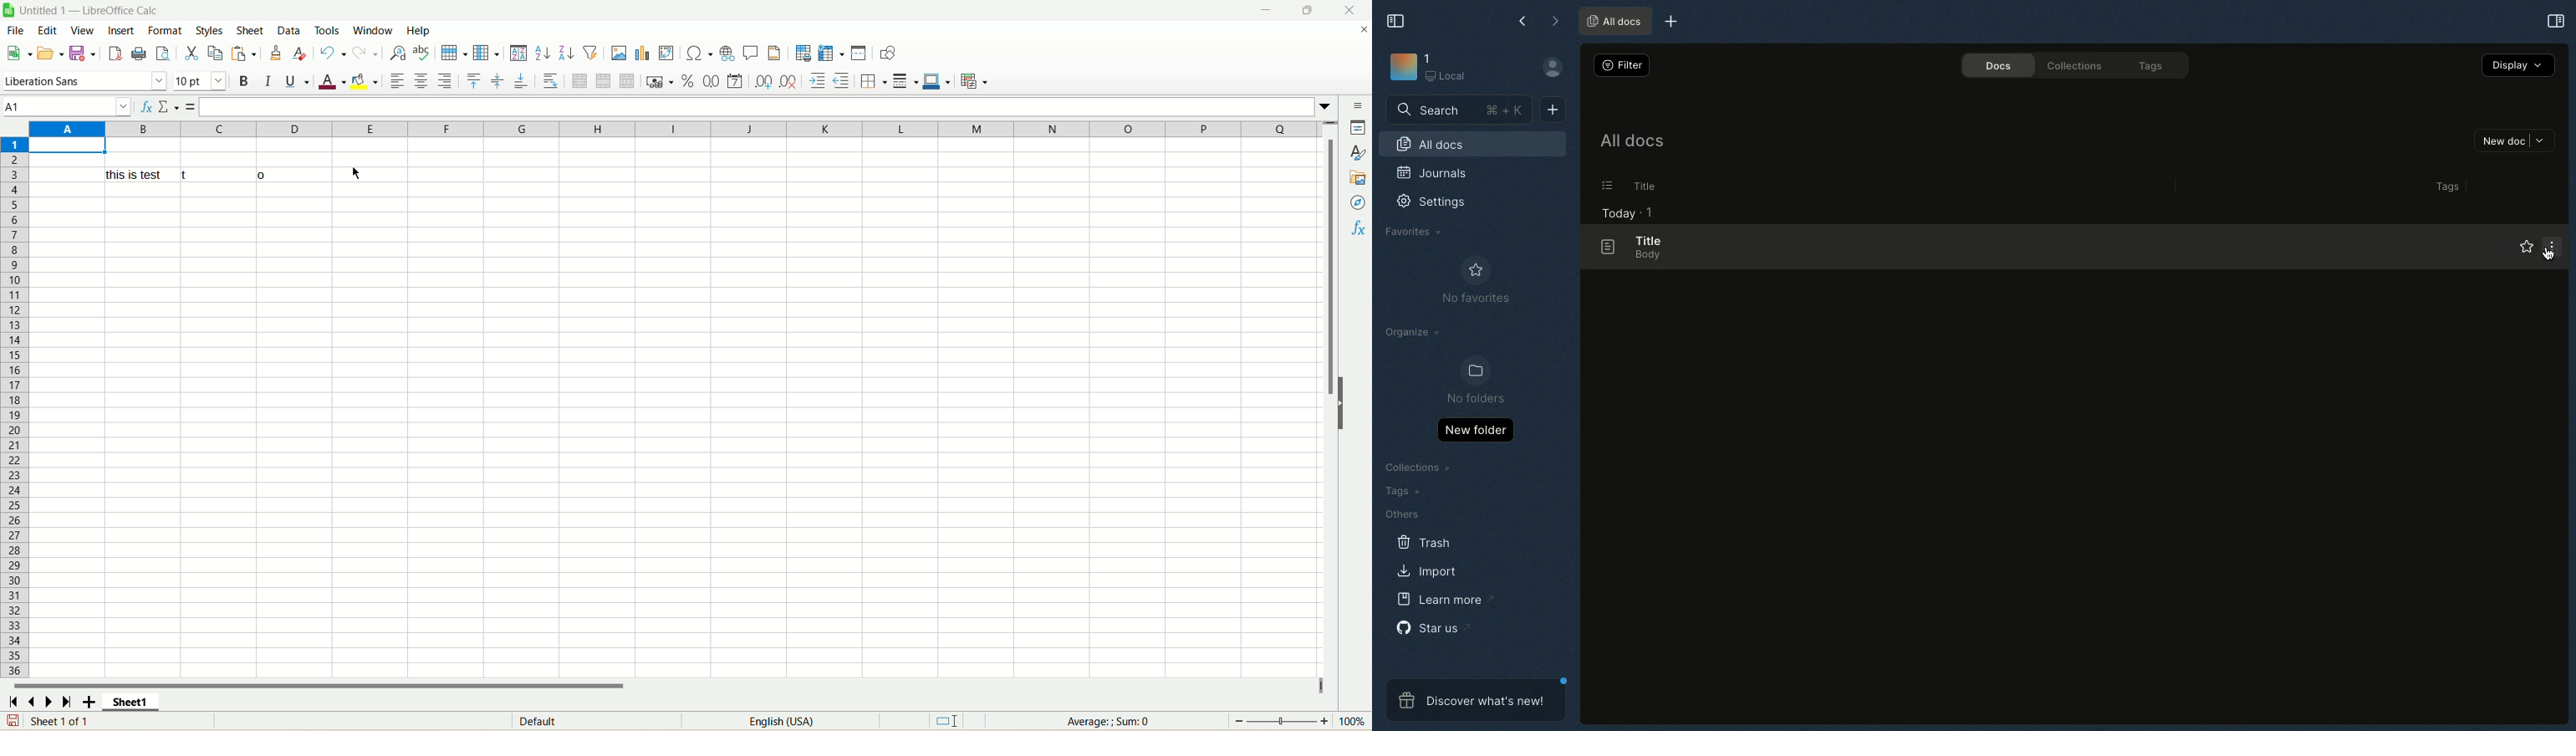 This screenshot has width=2576, height=756. Describe the element at coordinates (860, 54) in the screenshot. I see `split window` at that location.